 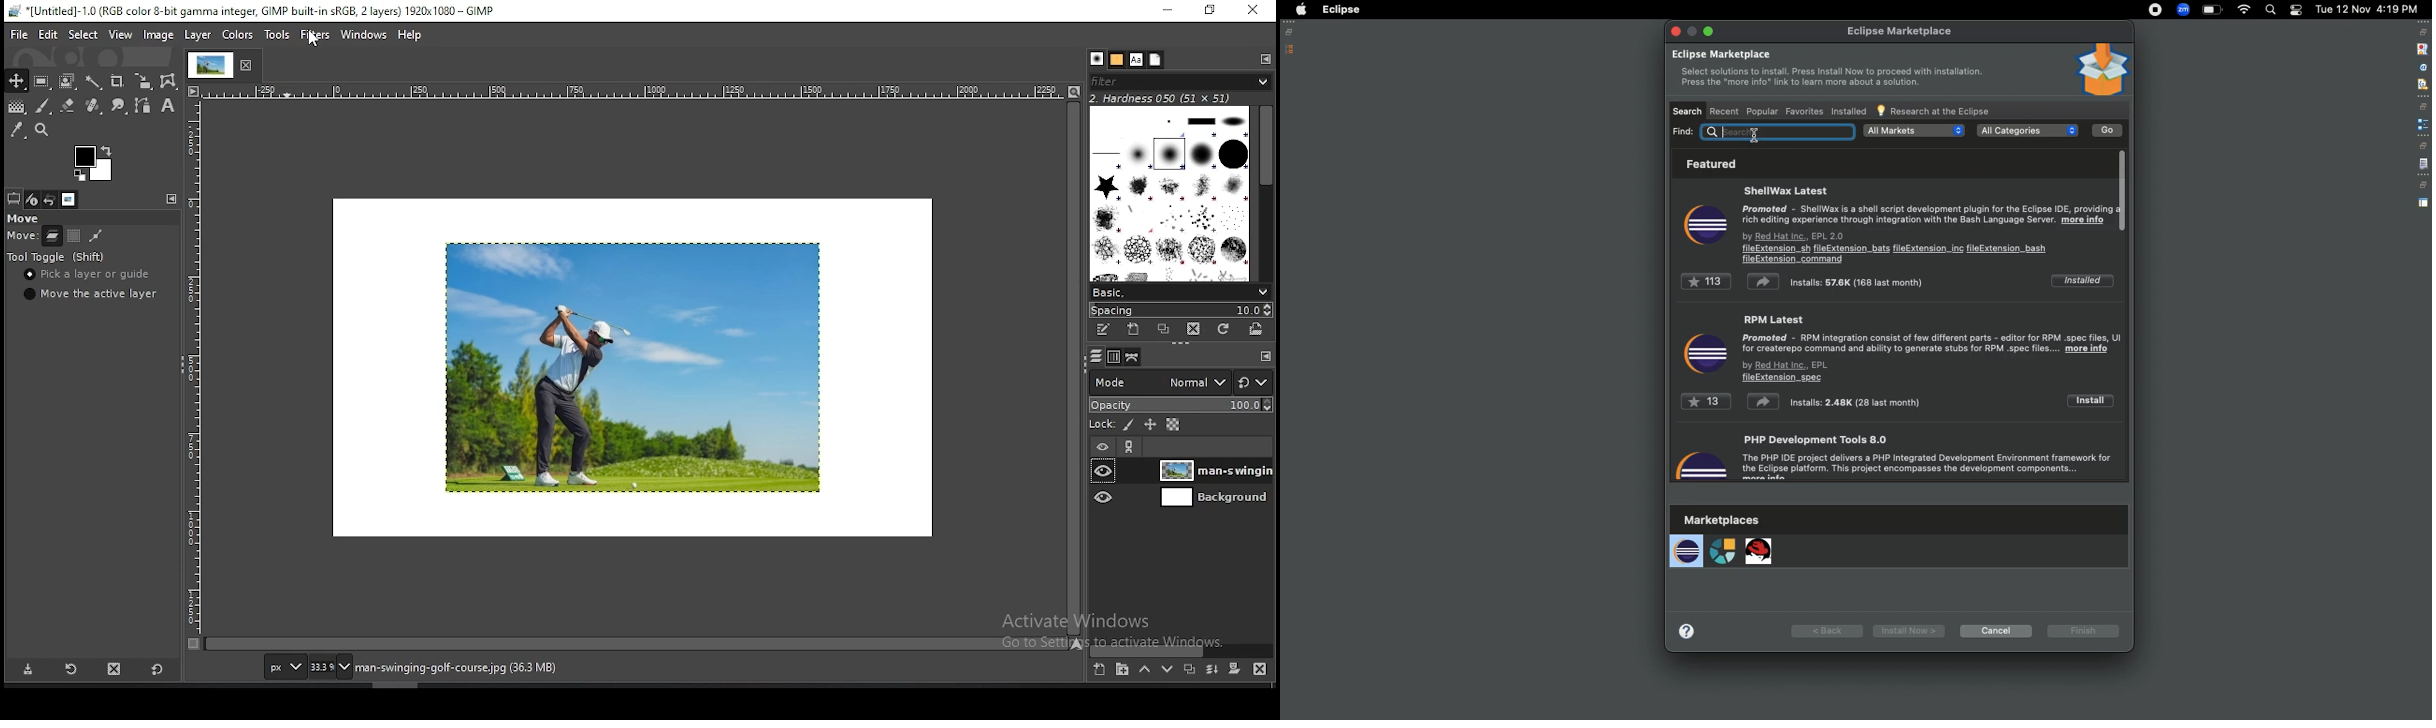 I want to click on Search, so click(x=2270, y=10).